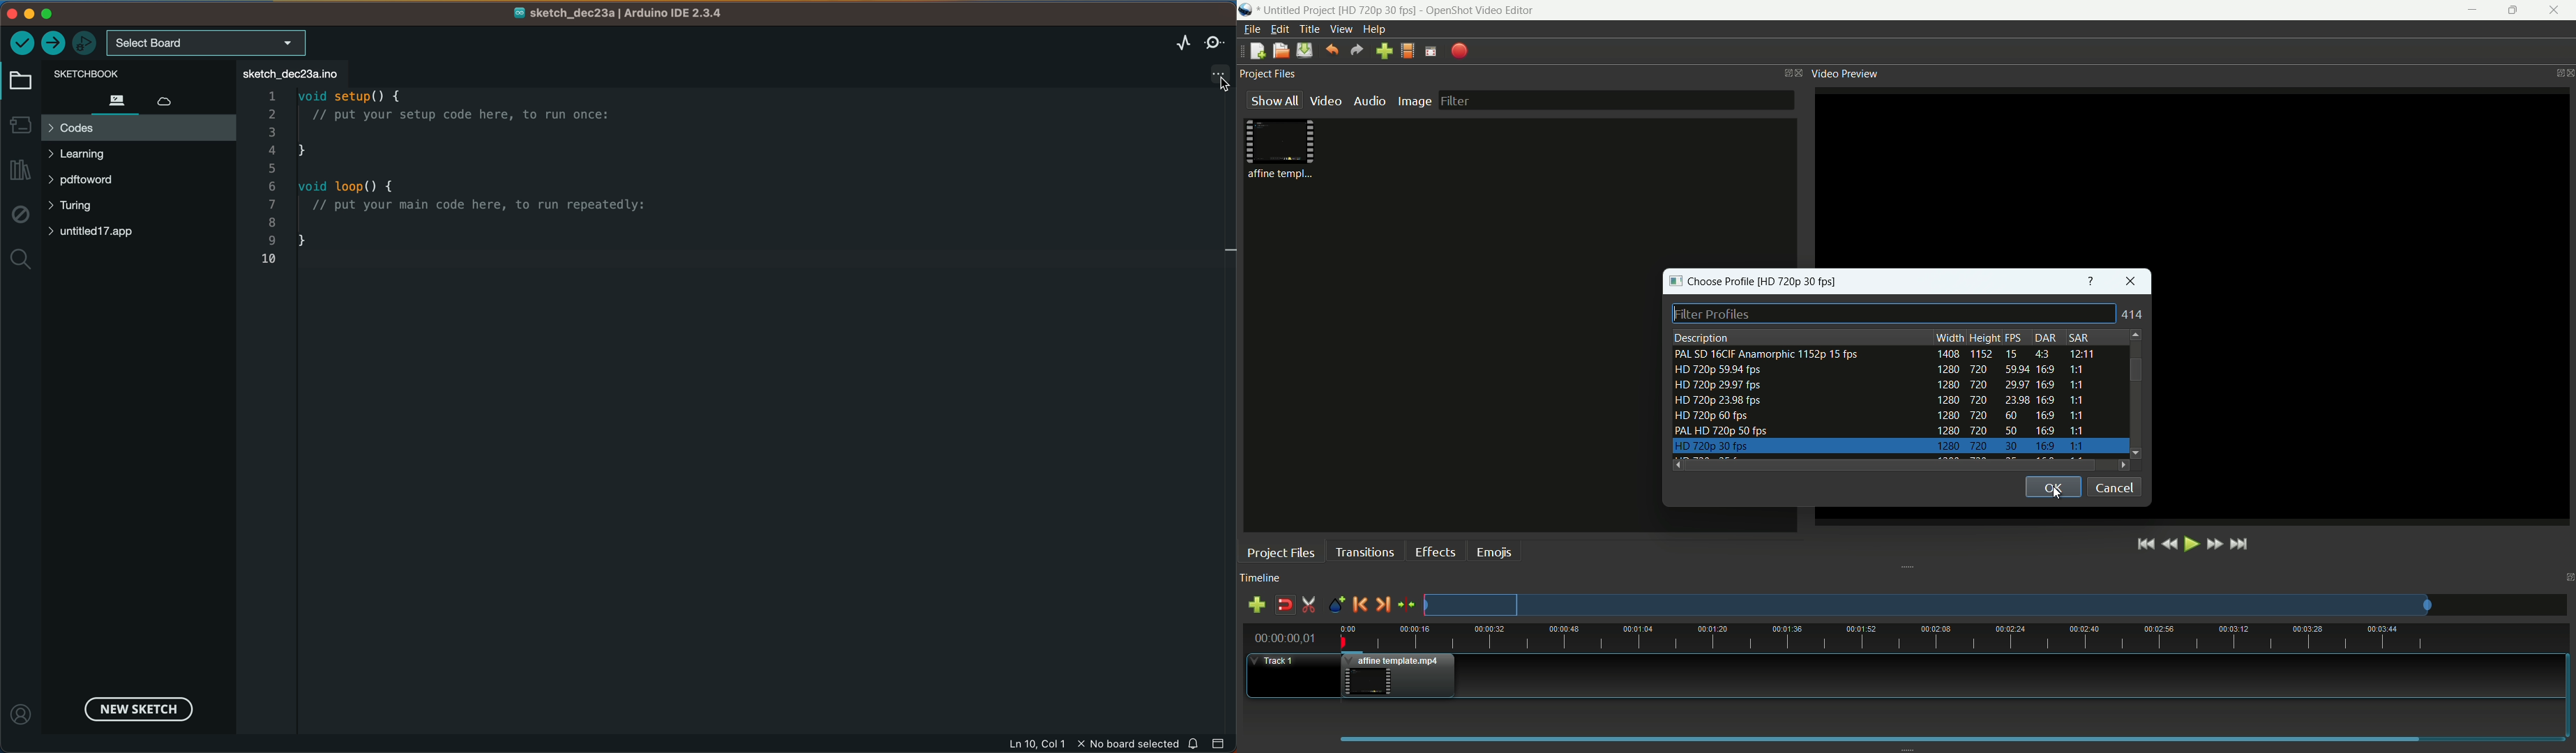  Describe the element at coordinates (2104, 287) in the screenshot. I see `` at that location.